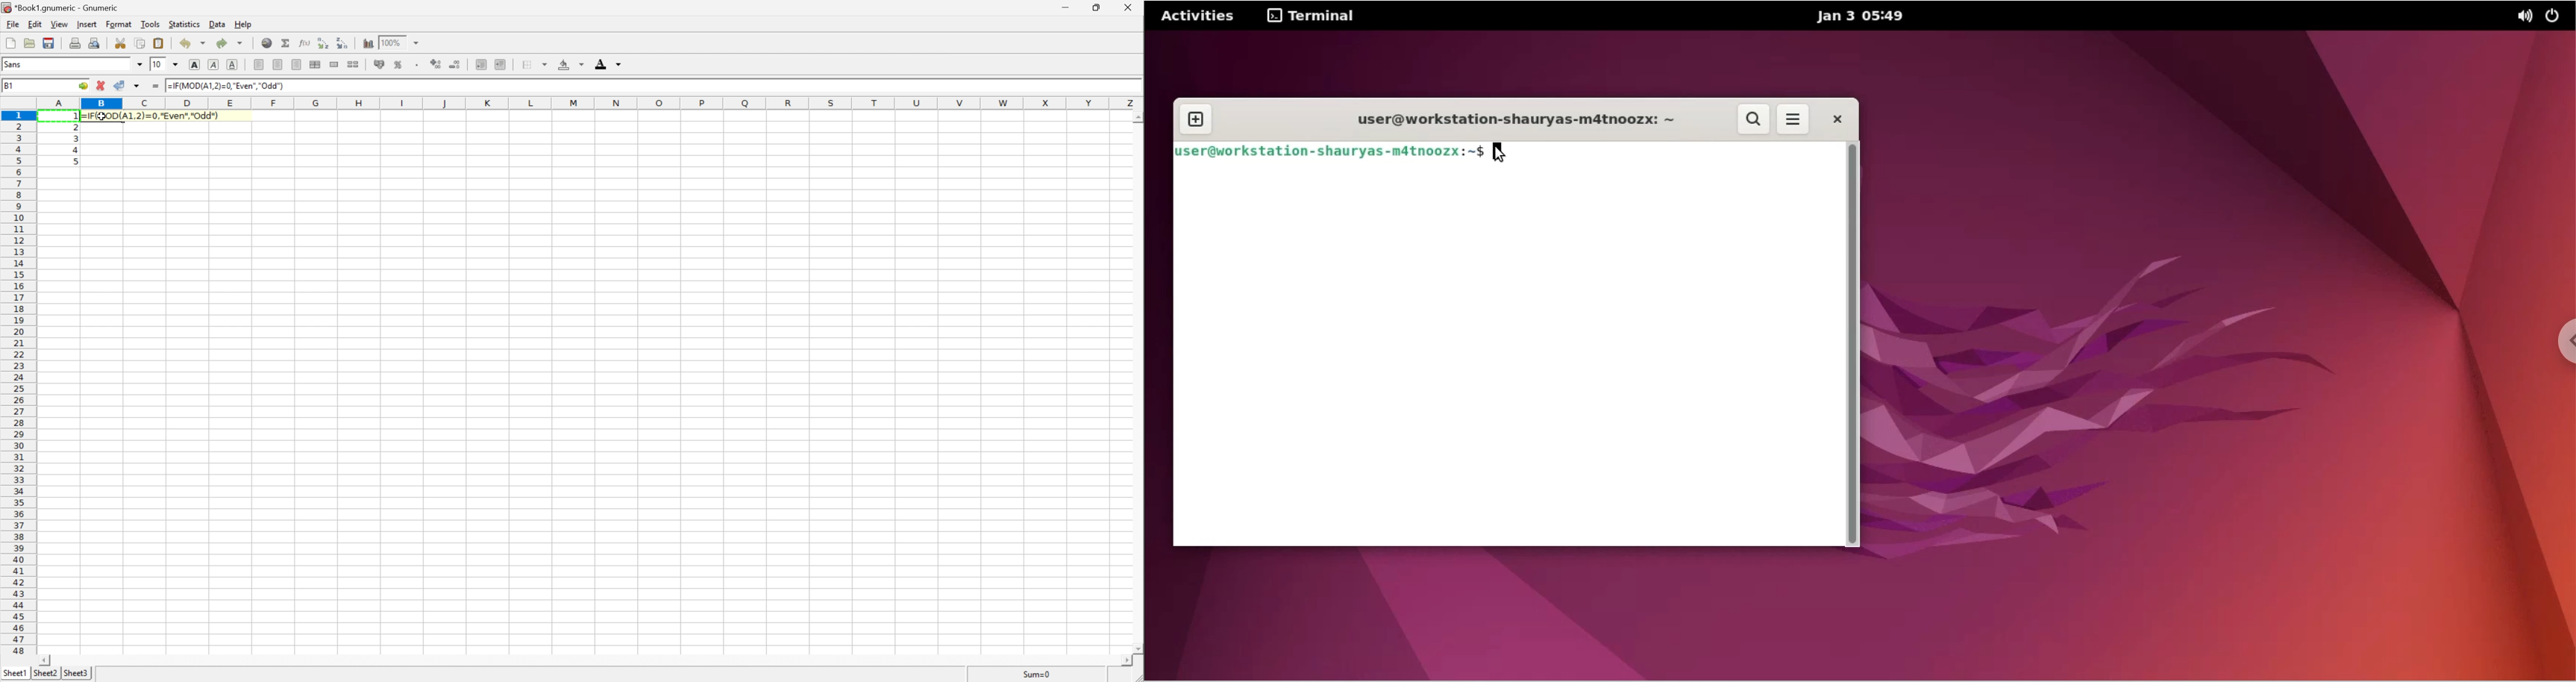 Image resolution: width=2576 pixels, height=700 pixels. I want to click on 4, so click(76, 150).